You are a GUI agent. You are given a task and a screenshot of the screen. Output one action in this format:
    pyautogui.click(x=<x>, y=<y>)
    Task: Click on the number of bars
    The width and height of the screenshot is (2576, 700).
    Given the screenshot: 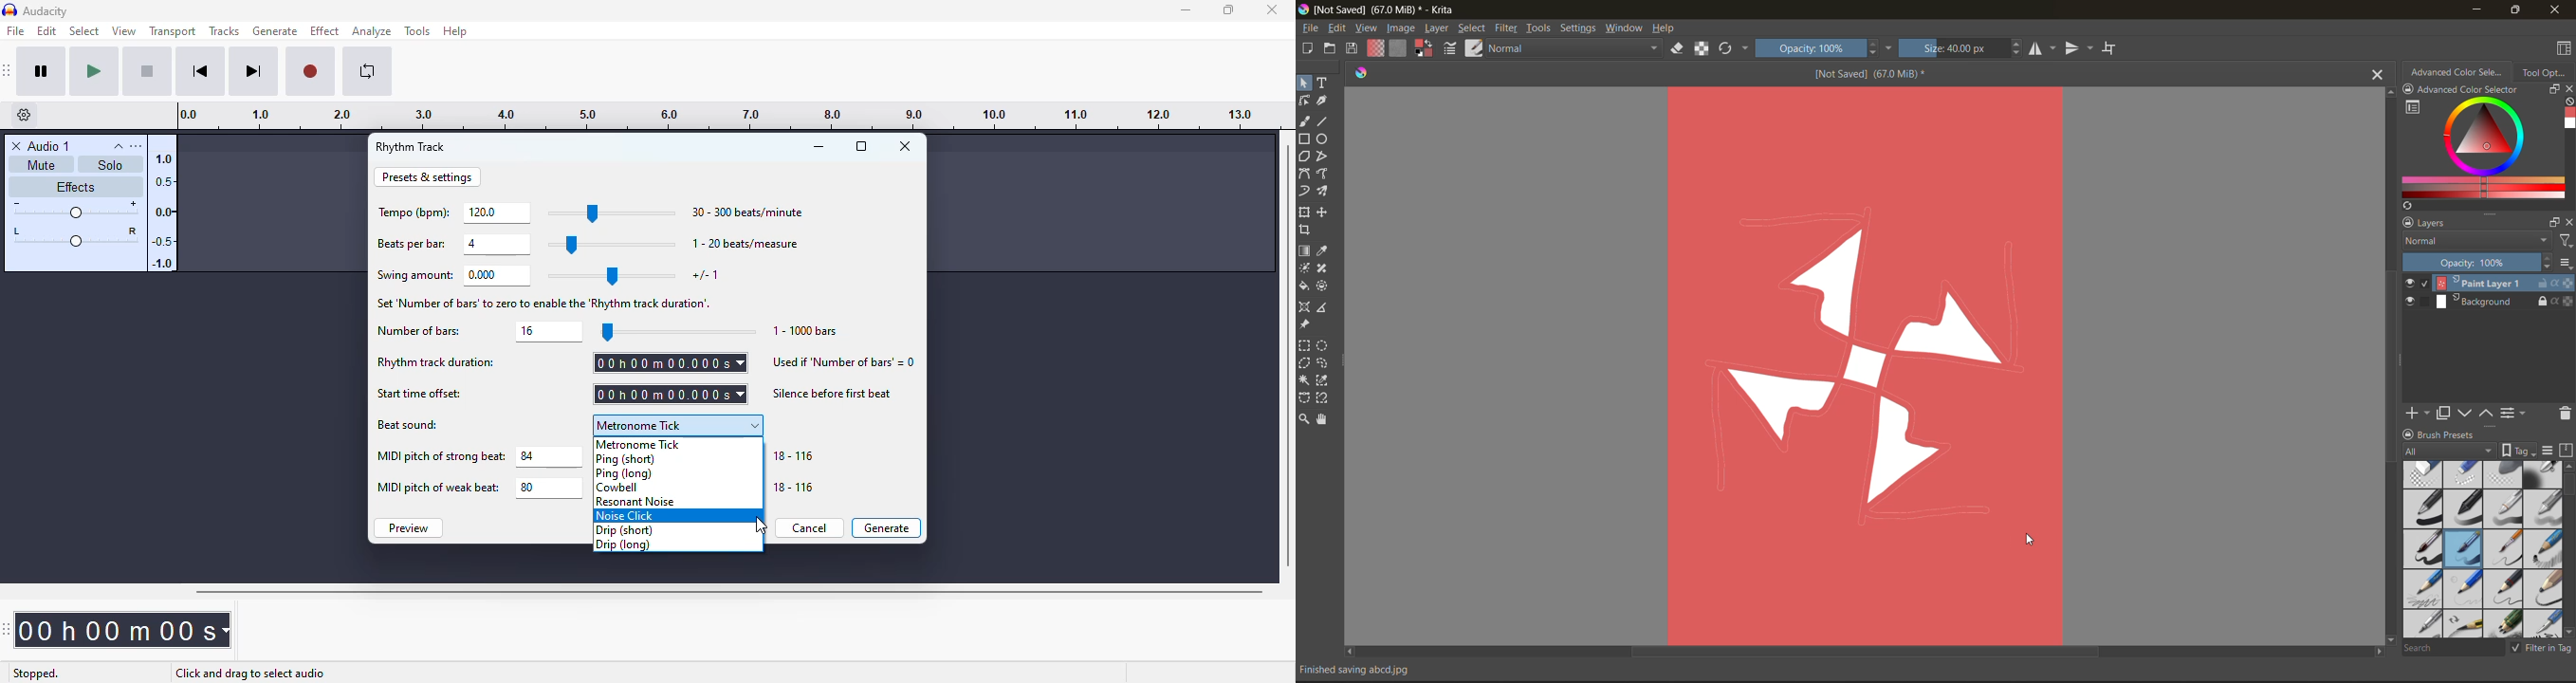 What is the action you would take?
    pyautogui.click(x=419, y=331)
    